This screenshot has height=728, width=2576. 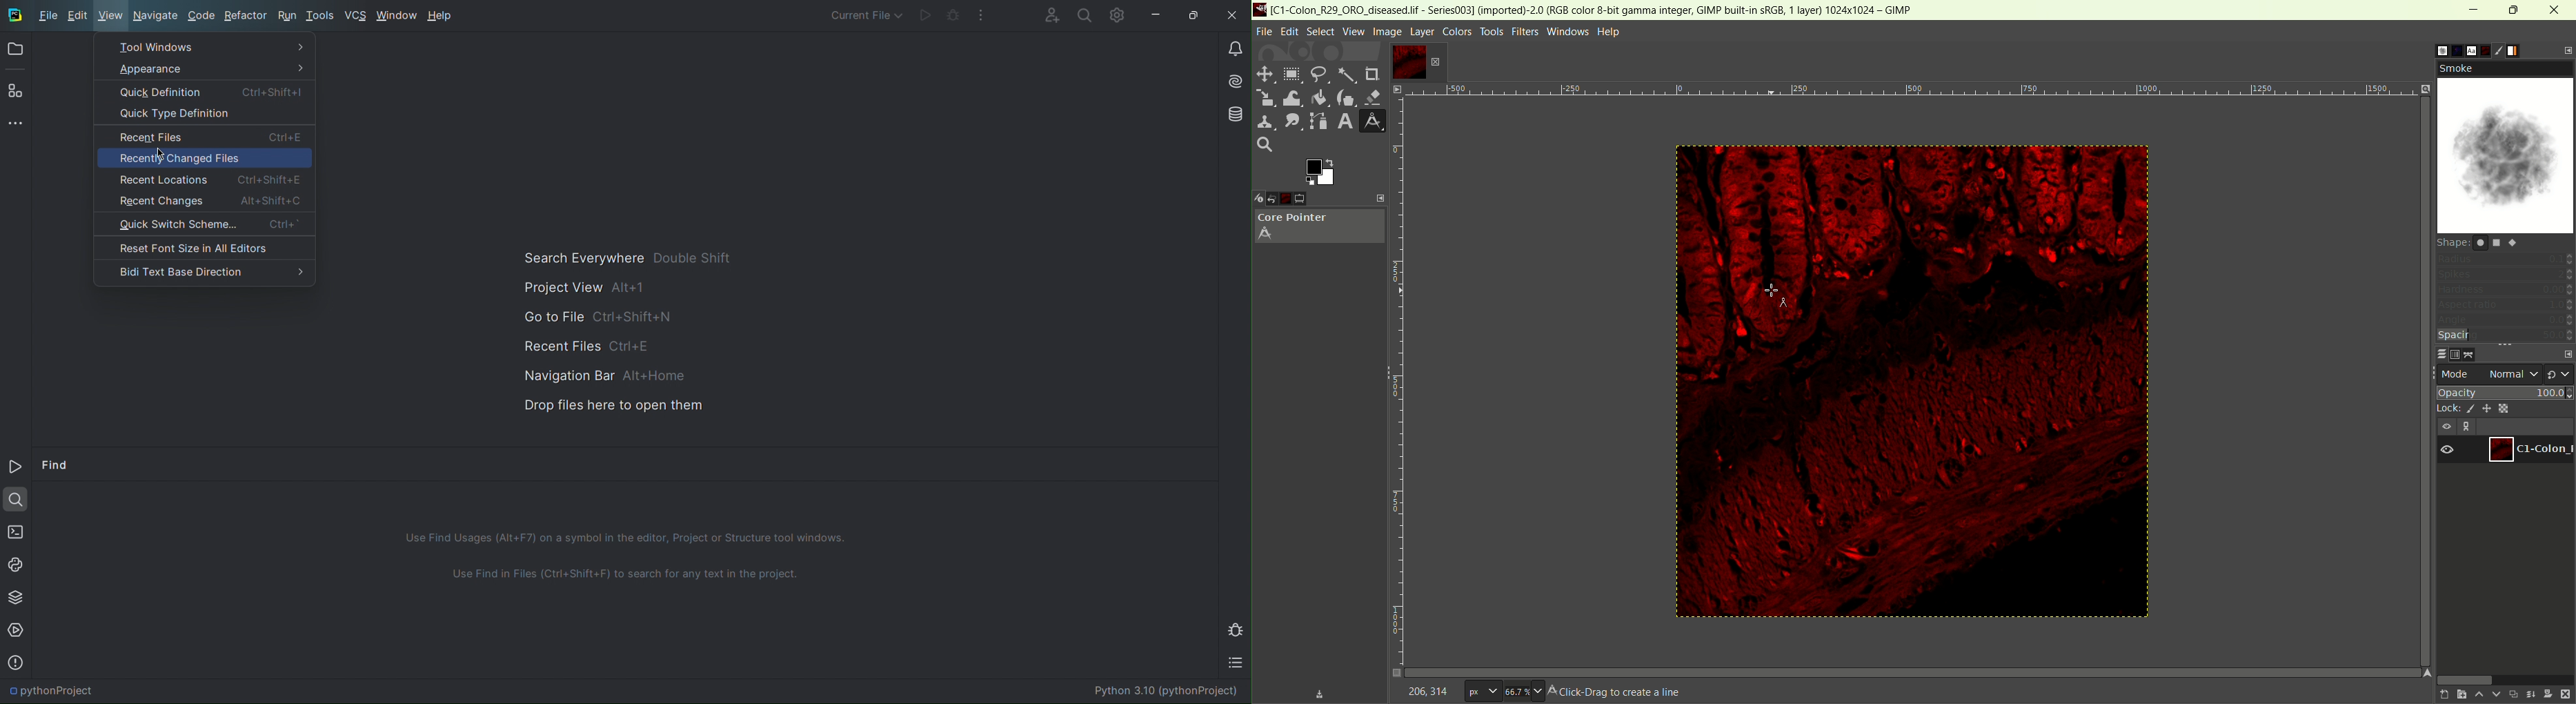 I want to click on brush, so click(x=2504, y=49).